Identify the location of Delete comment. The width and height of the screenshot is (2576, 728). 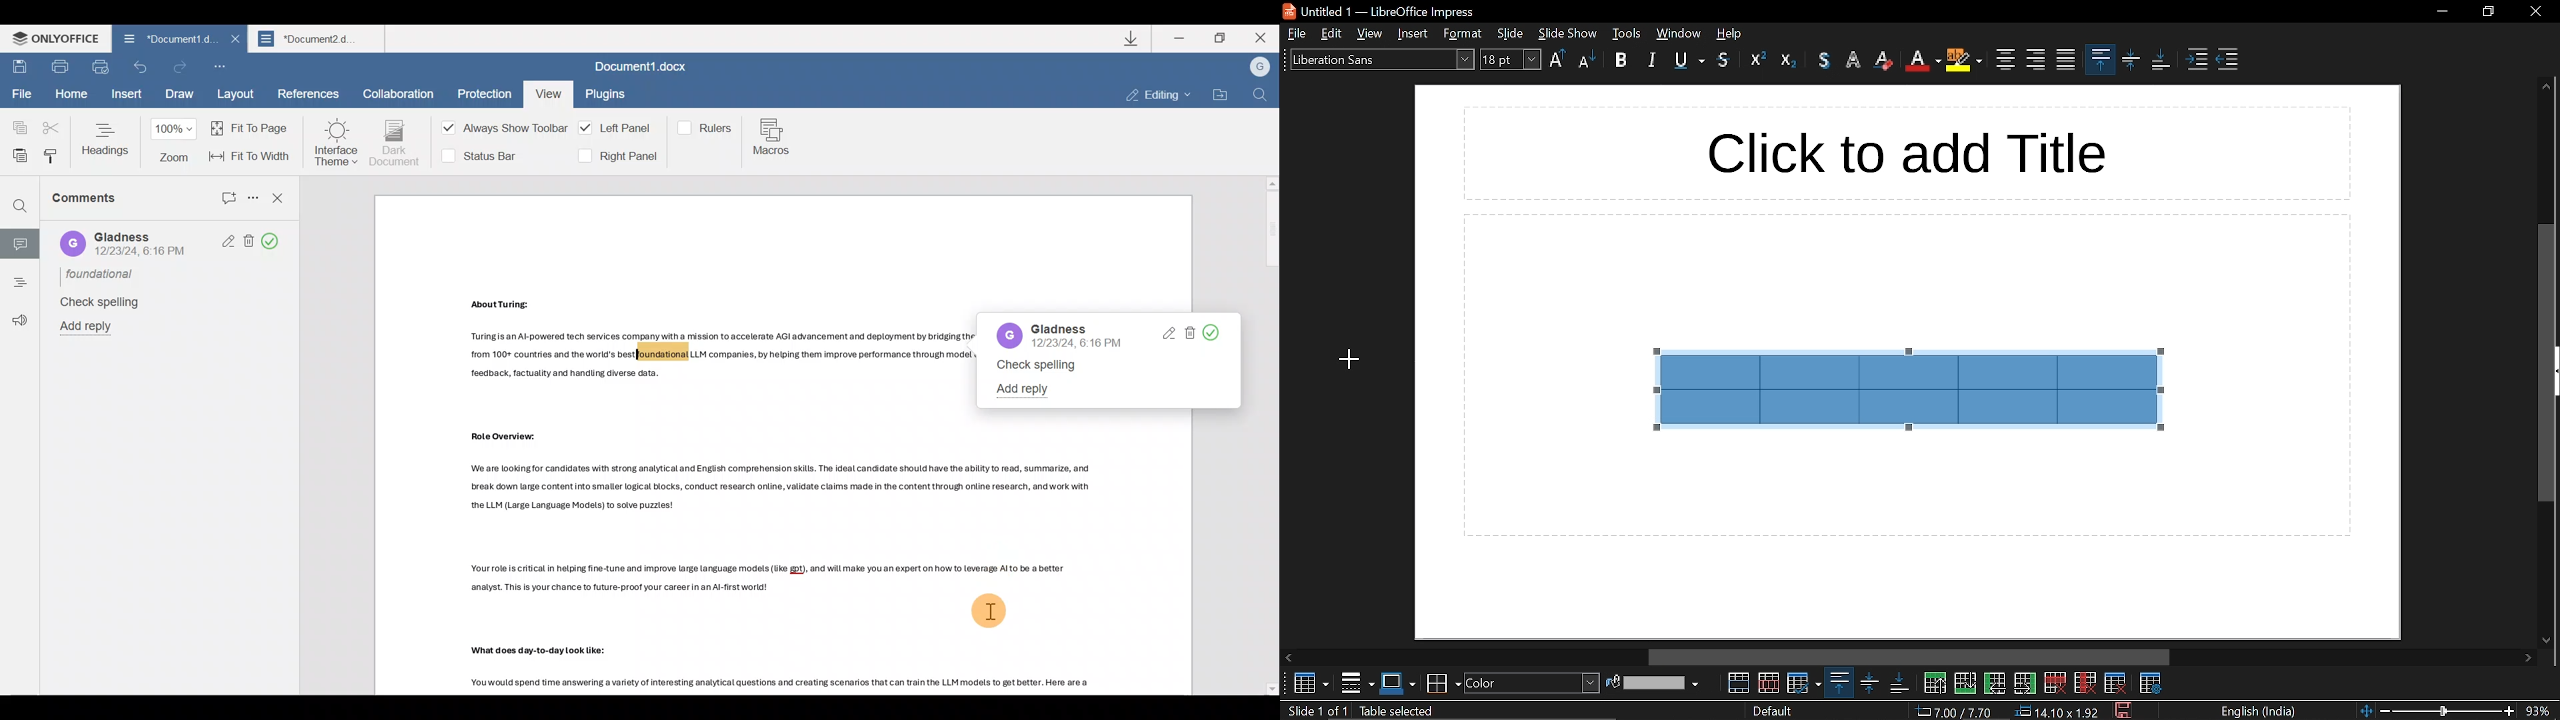
(1191, 334).